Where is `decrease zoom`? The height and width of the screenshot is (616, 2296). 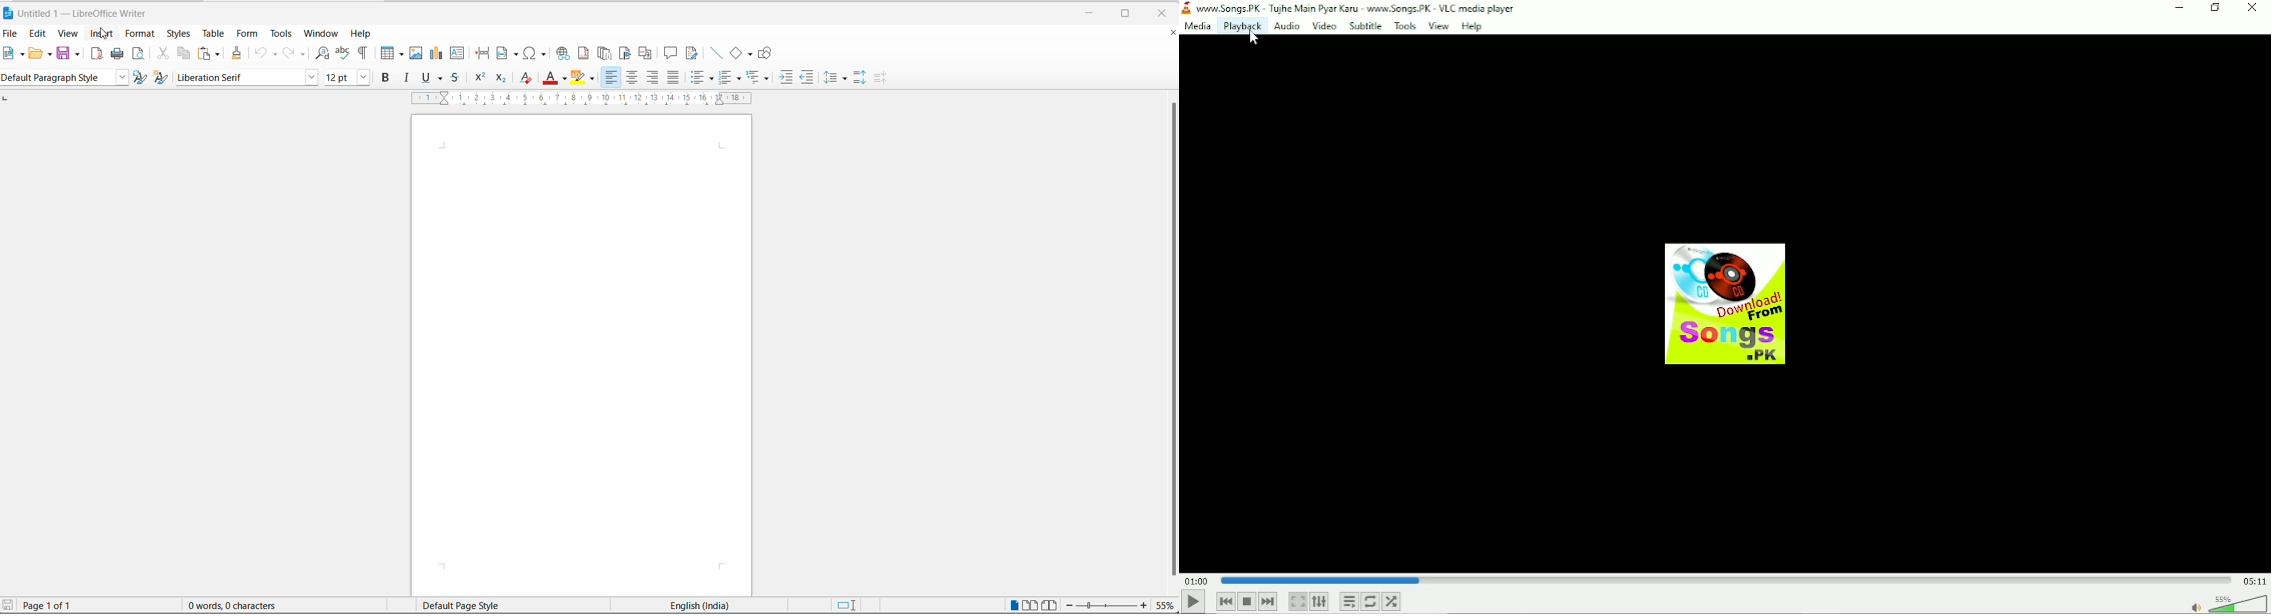 decrease zoom is located at coordinates (1072, 605).